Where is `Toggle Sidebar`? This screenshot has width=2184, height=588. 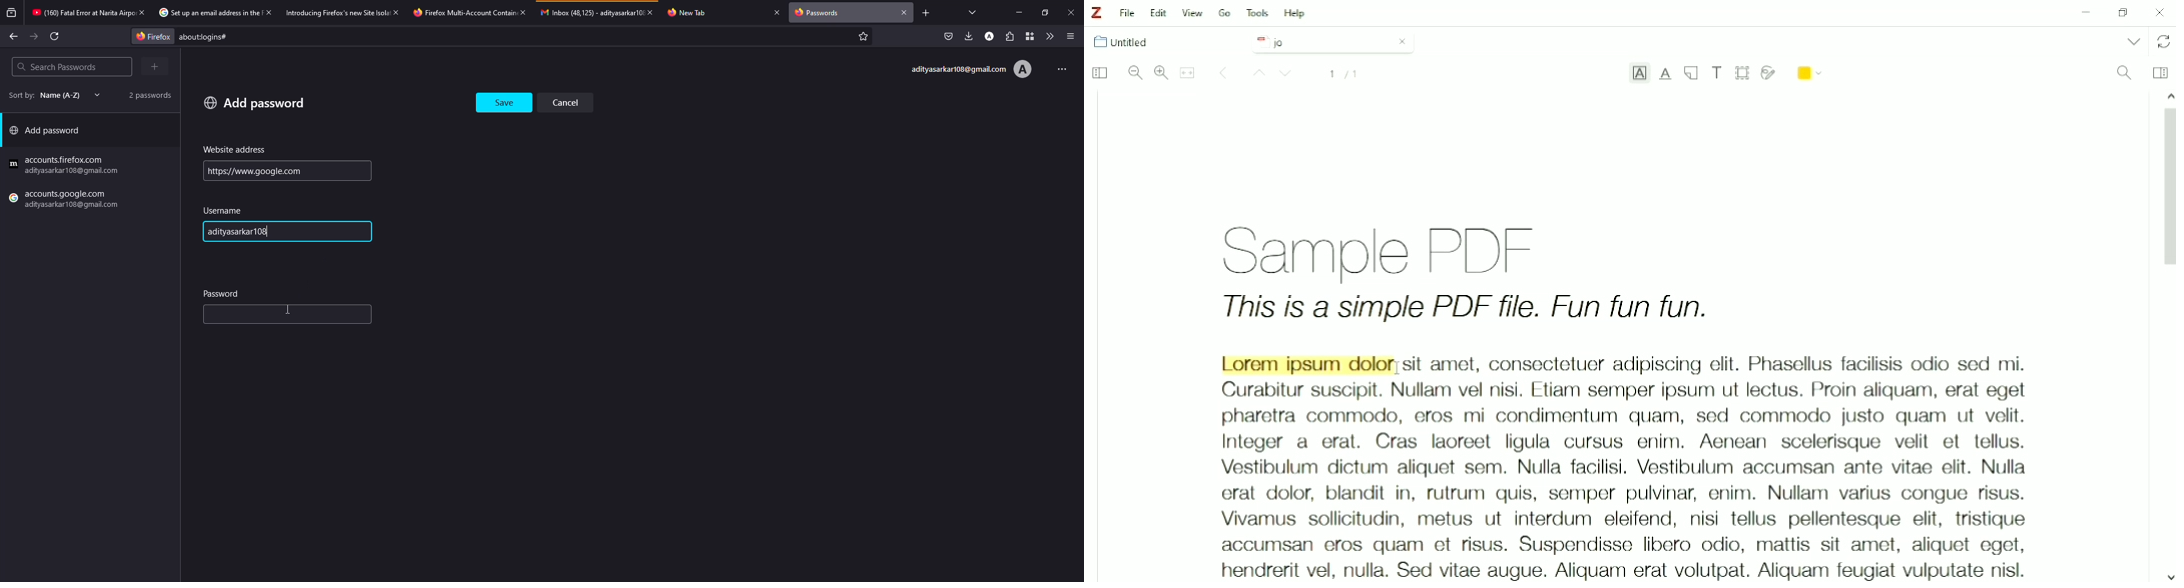 Toggle Sidebar is located at coordinates (1098, 74).